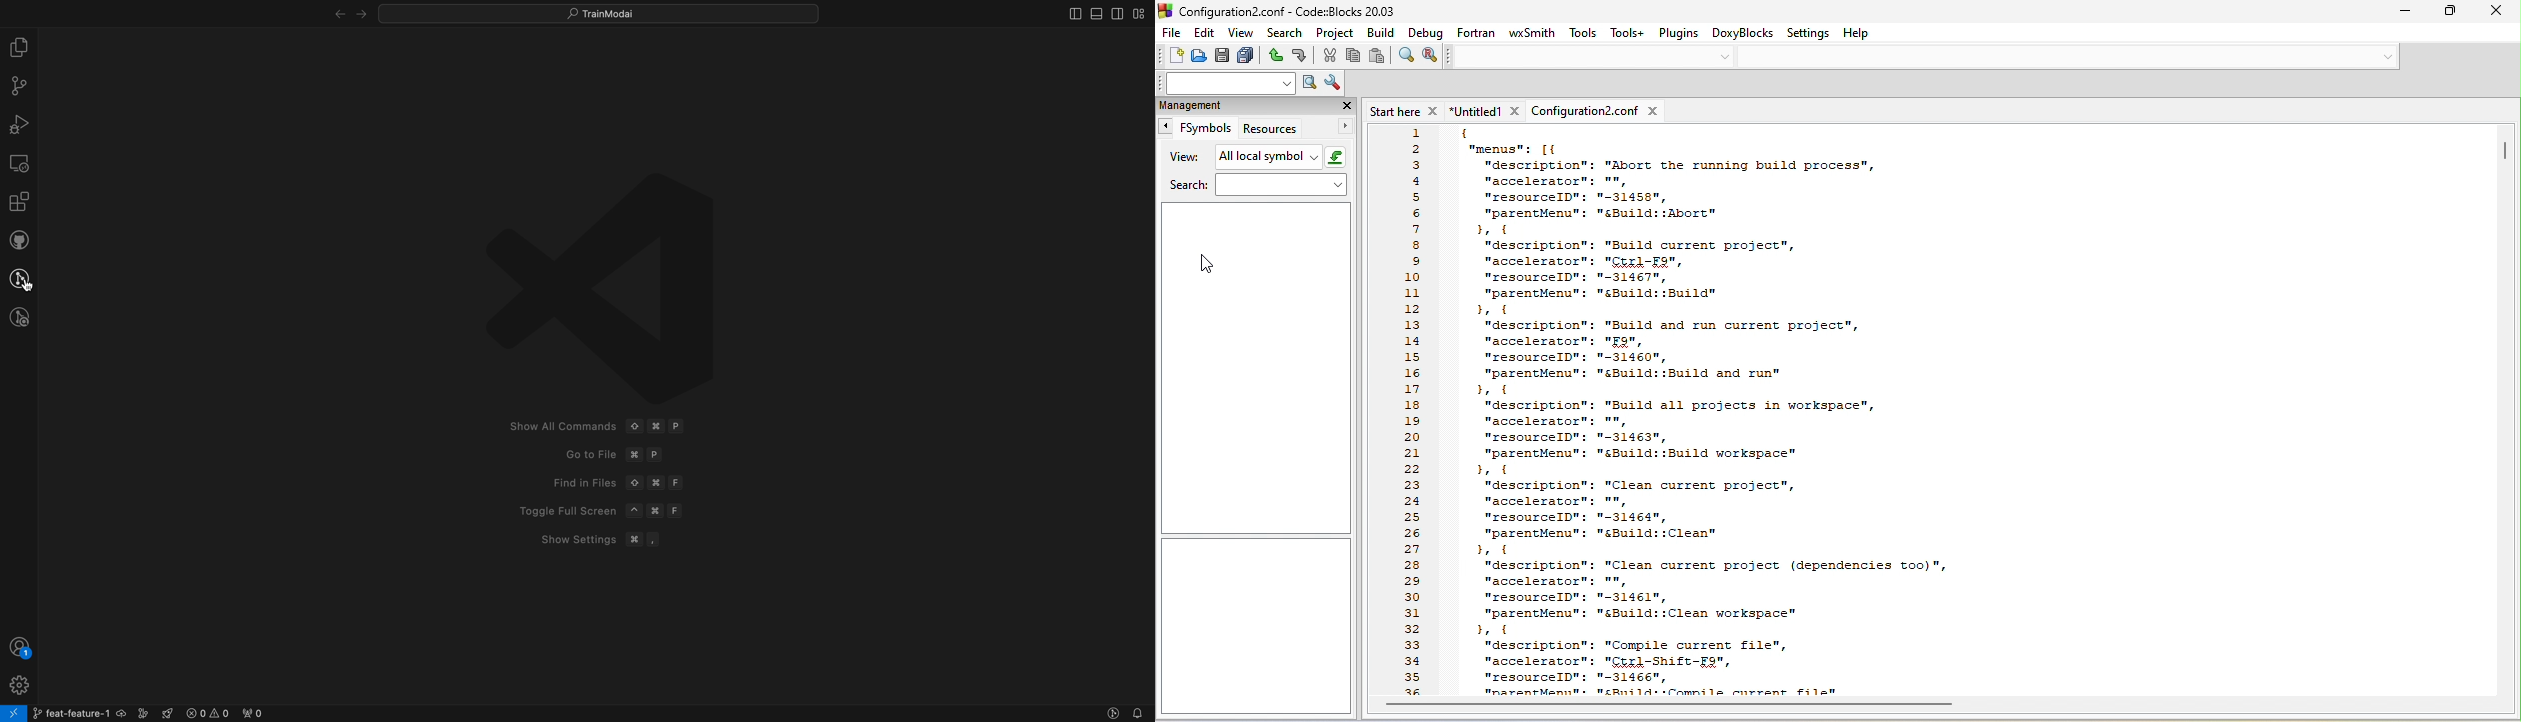 The image size is (2548, 728). I want to click on Find in Files © # F, so click(606, 481).